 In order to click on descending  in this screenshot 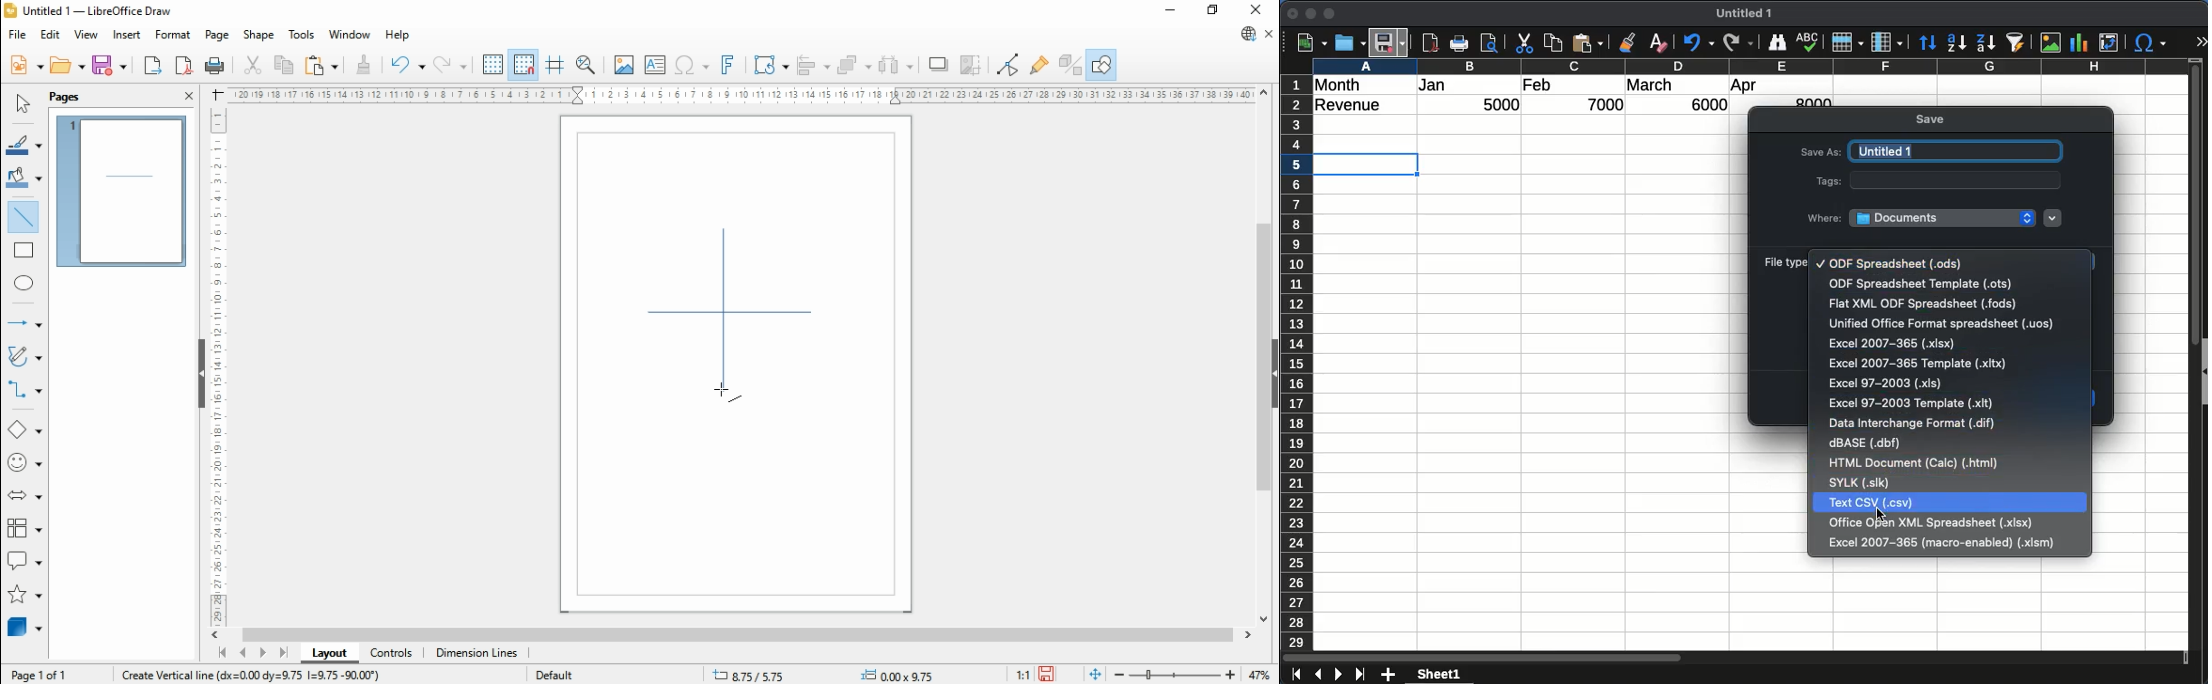, I will do `click(1985, 42)`.